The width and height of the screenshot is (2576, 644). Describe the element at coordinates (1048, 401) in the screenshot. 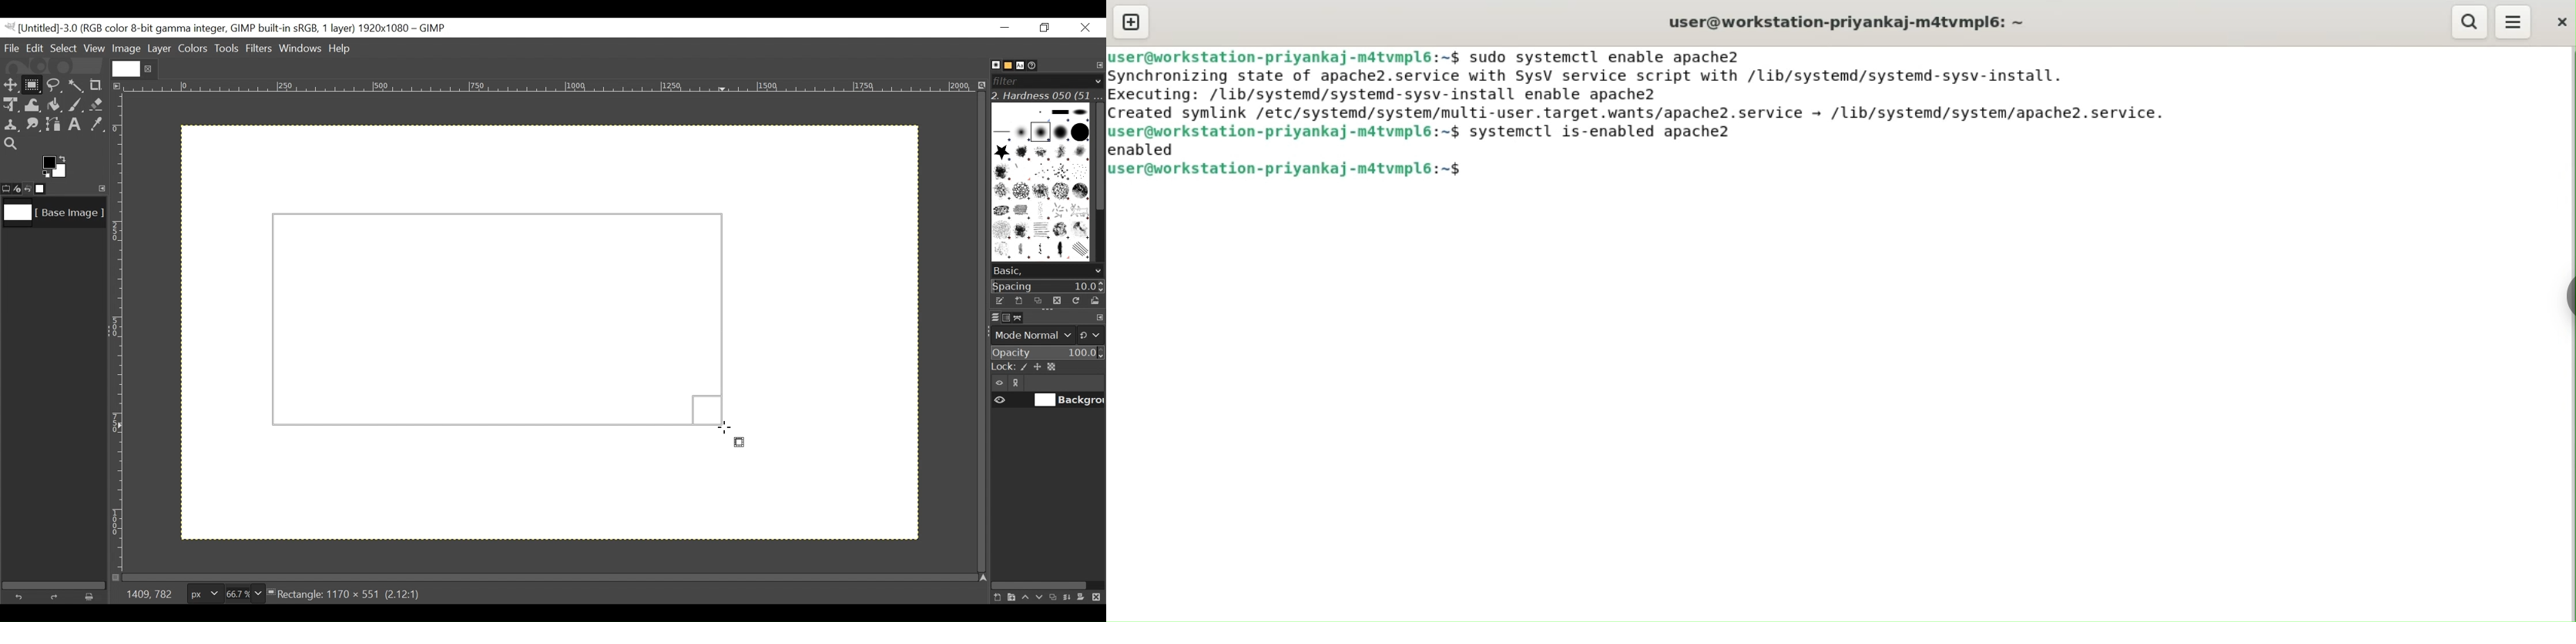

I see `(un)select item visibility background` at that location.